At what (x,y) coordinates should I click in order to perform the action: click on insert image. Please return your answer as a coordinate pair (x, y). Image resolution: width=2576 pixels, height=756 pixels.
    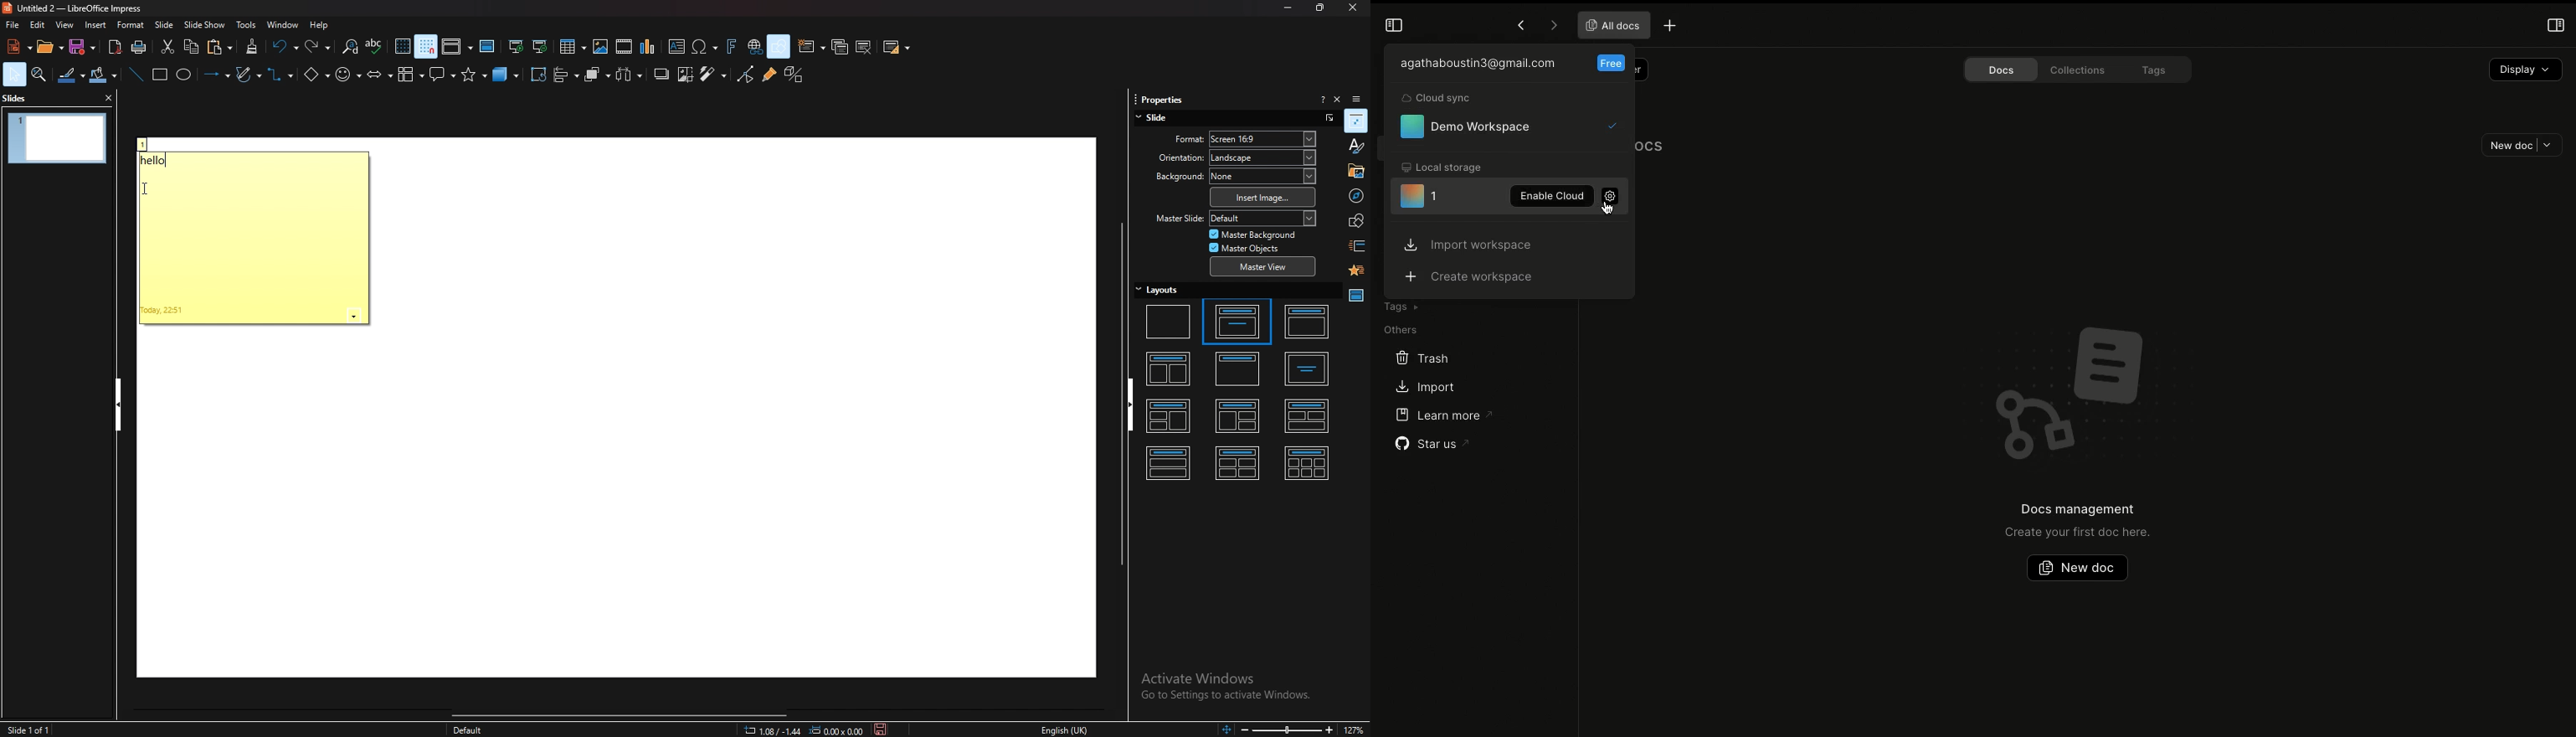
    Looking at the image, I should click on (600, 46).